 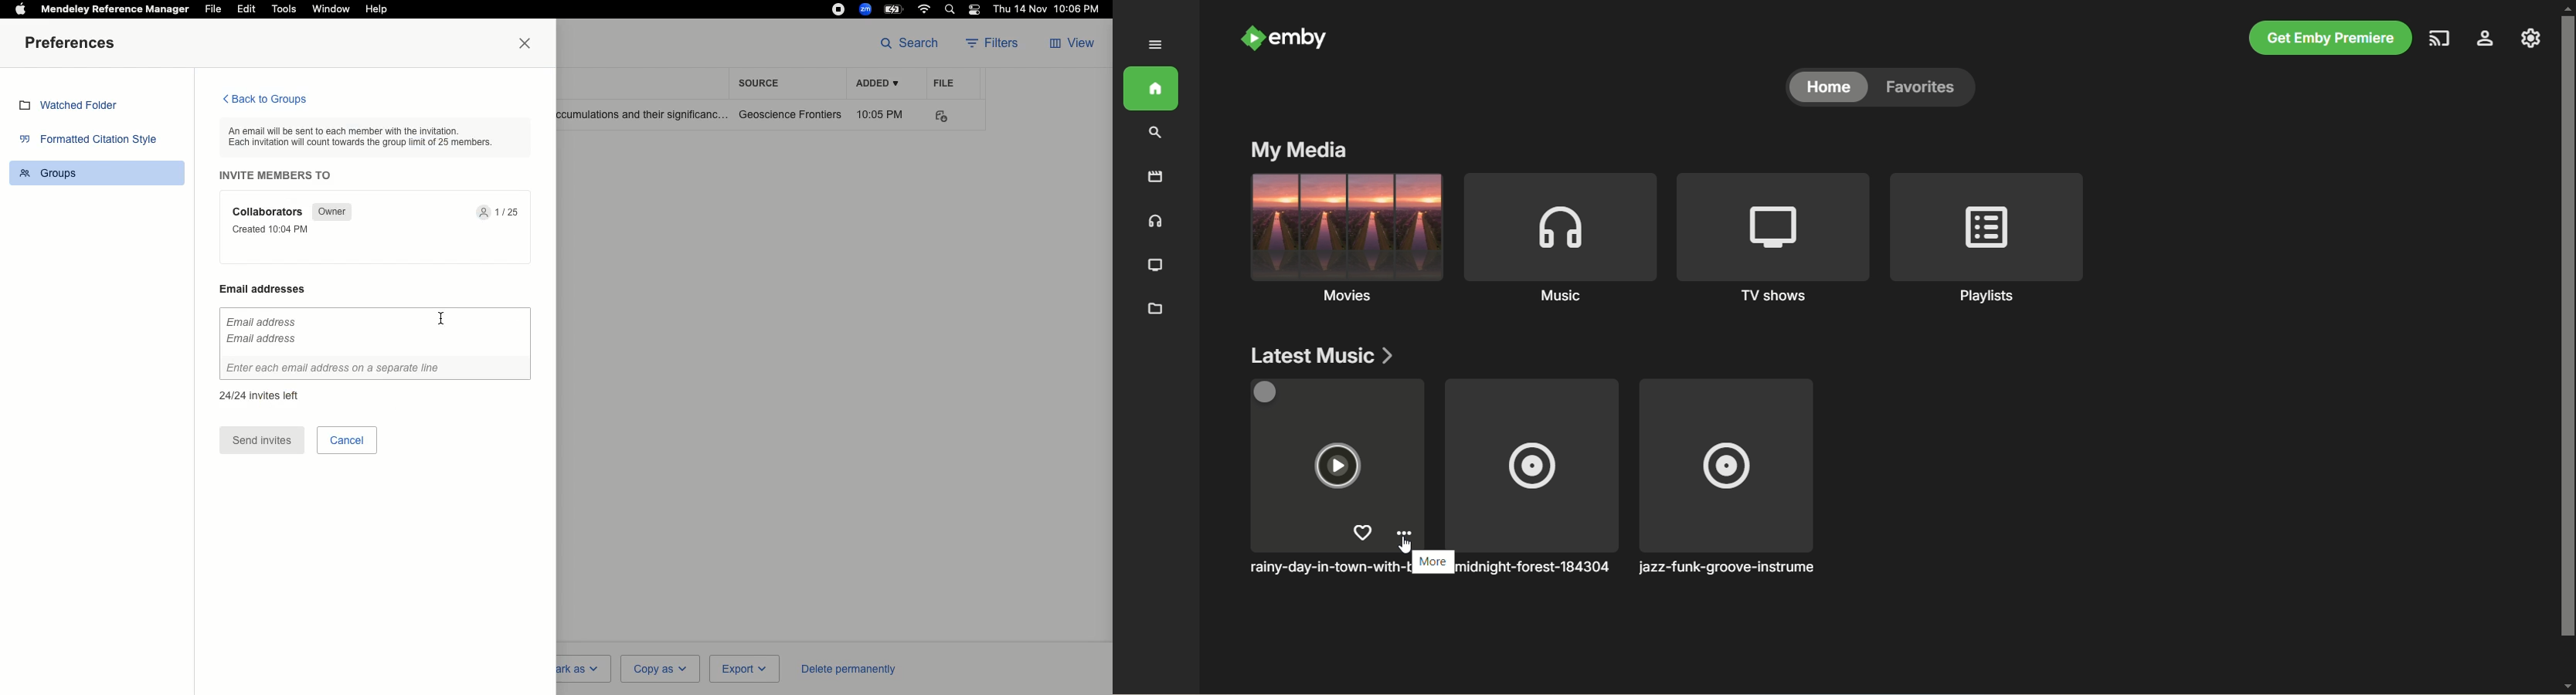 What do you see at coordinates (501, 213) in the screenshot?
I see `members` at bounding box center [501, 213].